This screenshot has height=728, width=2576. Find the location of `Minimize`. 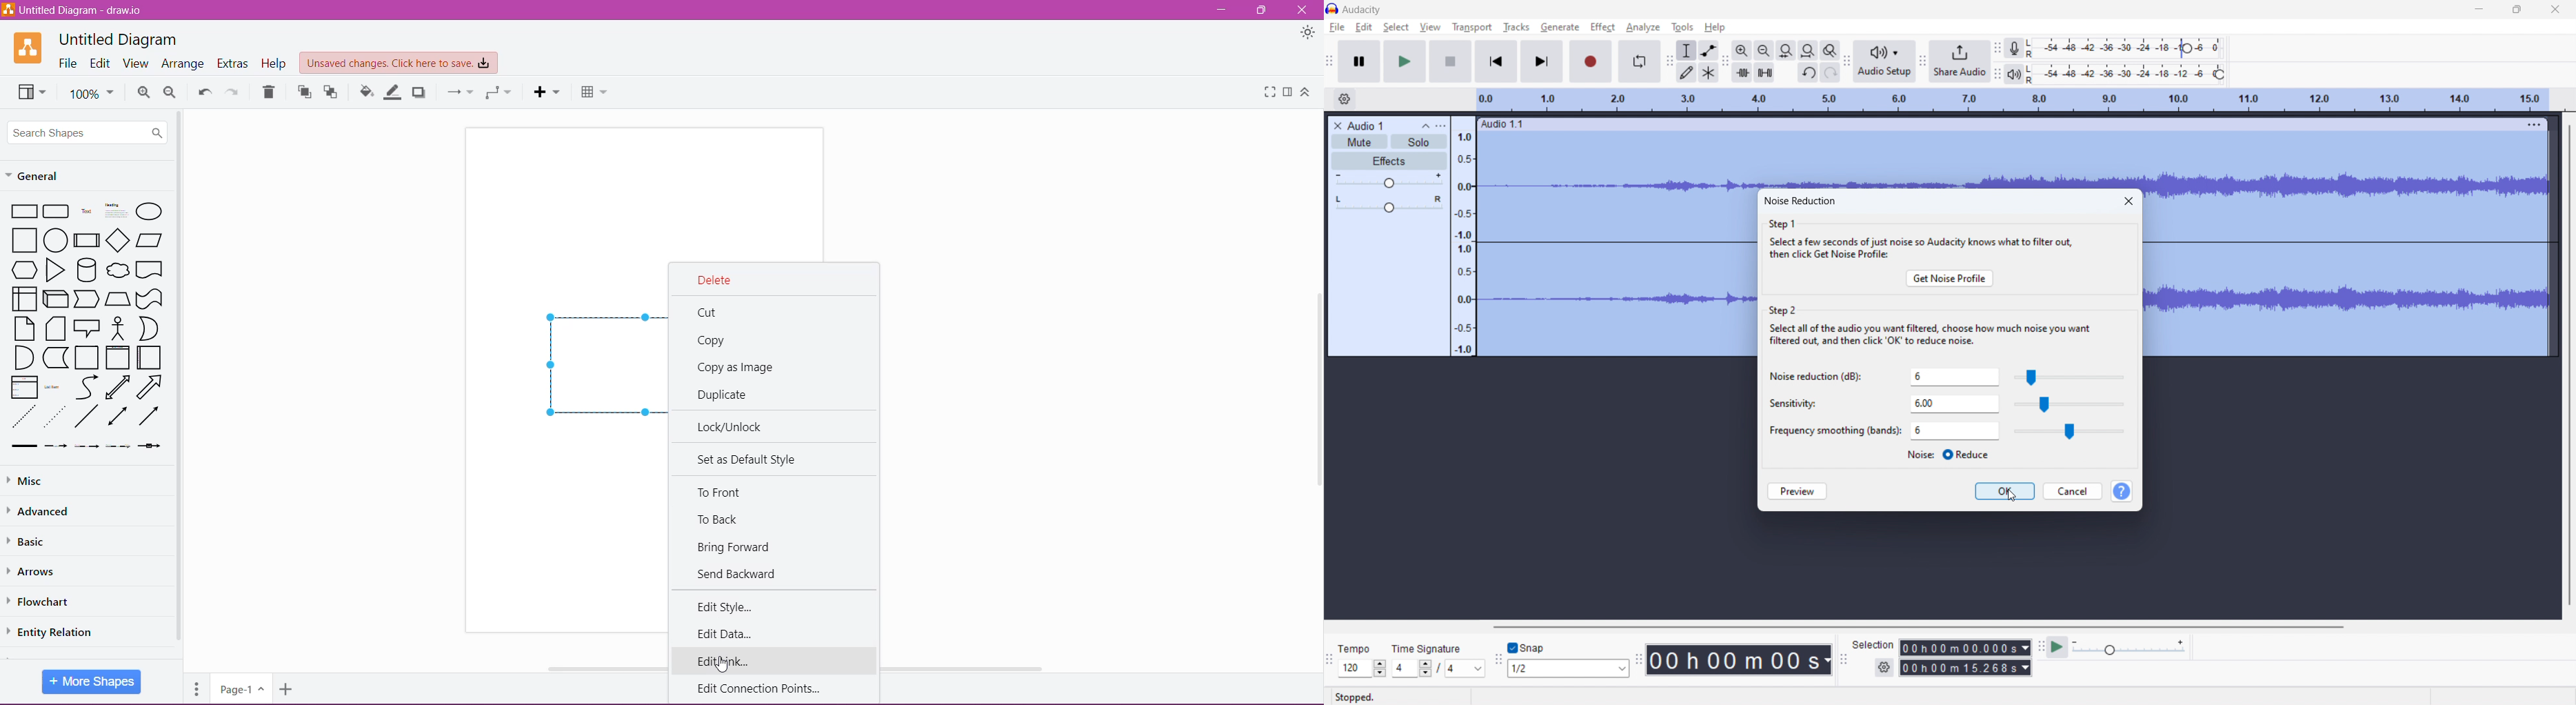

Minimize is located at coordinates (1225, 10).